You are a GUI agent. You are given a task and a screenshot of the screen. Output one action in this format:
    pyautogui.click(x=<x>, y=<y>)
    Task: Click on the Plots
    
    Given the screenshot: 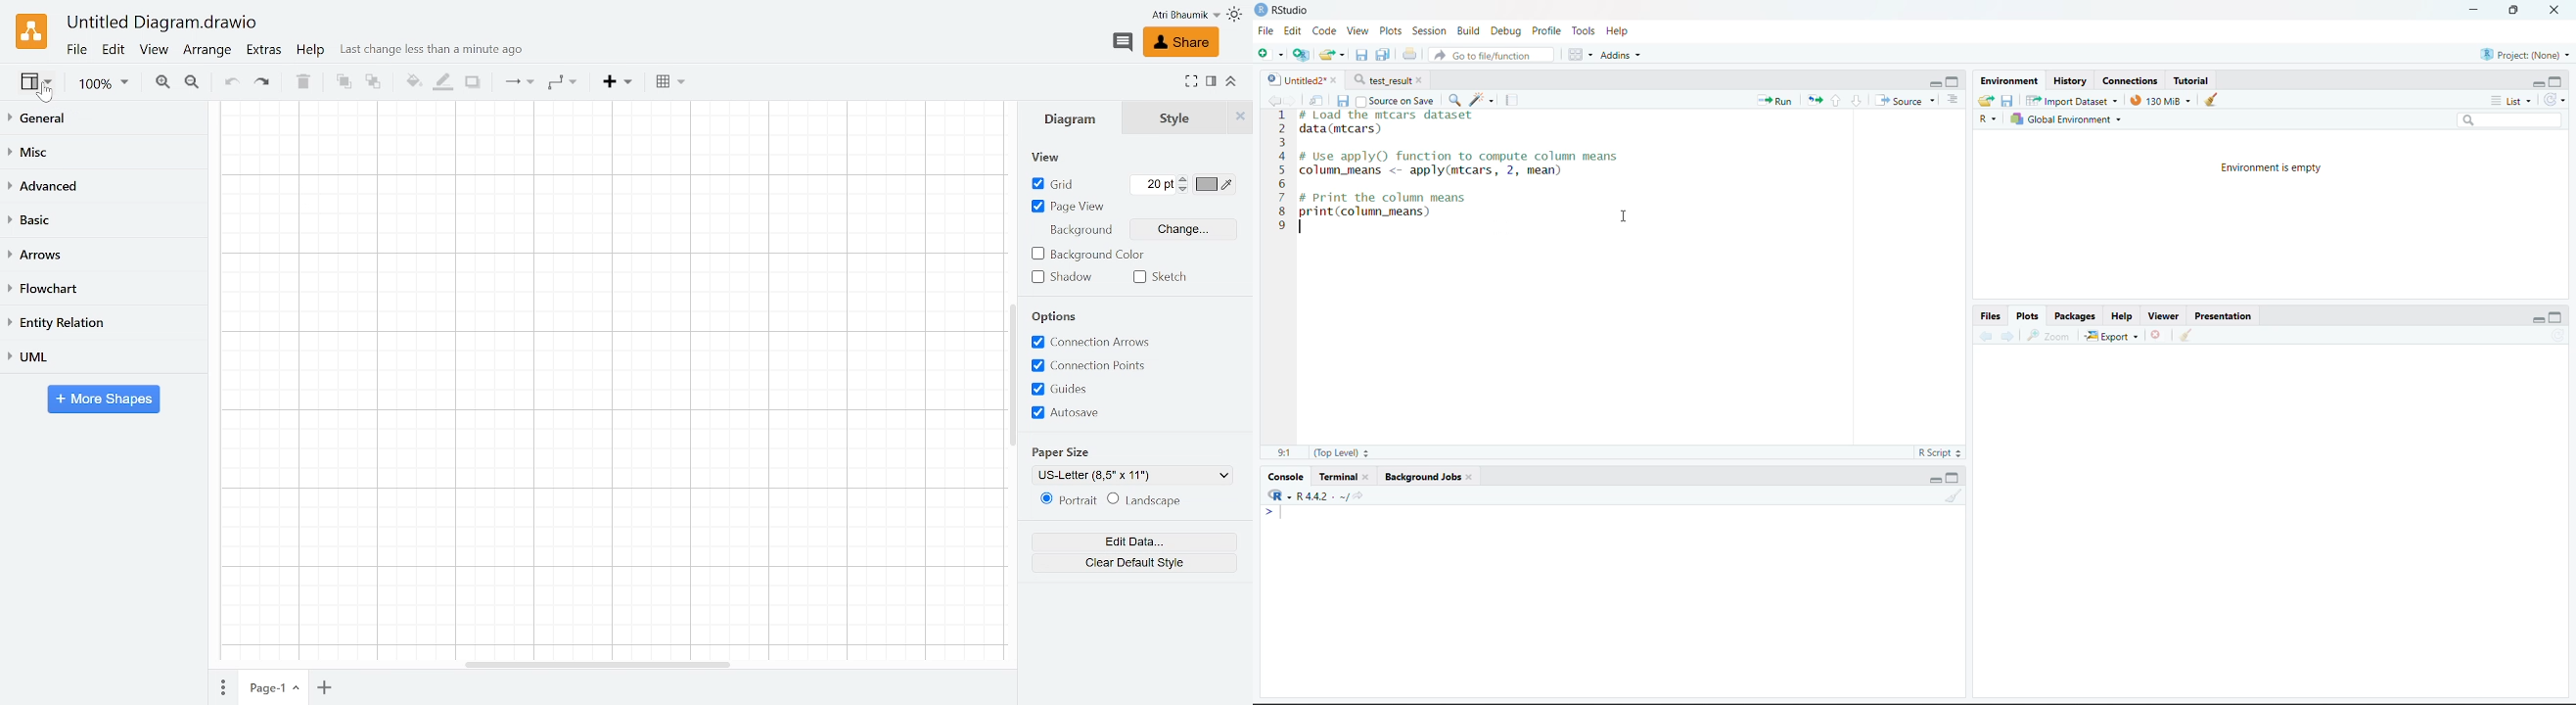 What is the action you would take?
    pyautogui.click(x=2028, y=315)
    